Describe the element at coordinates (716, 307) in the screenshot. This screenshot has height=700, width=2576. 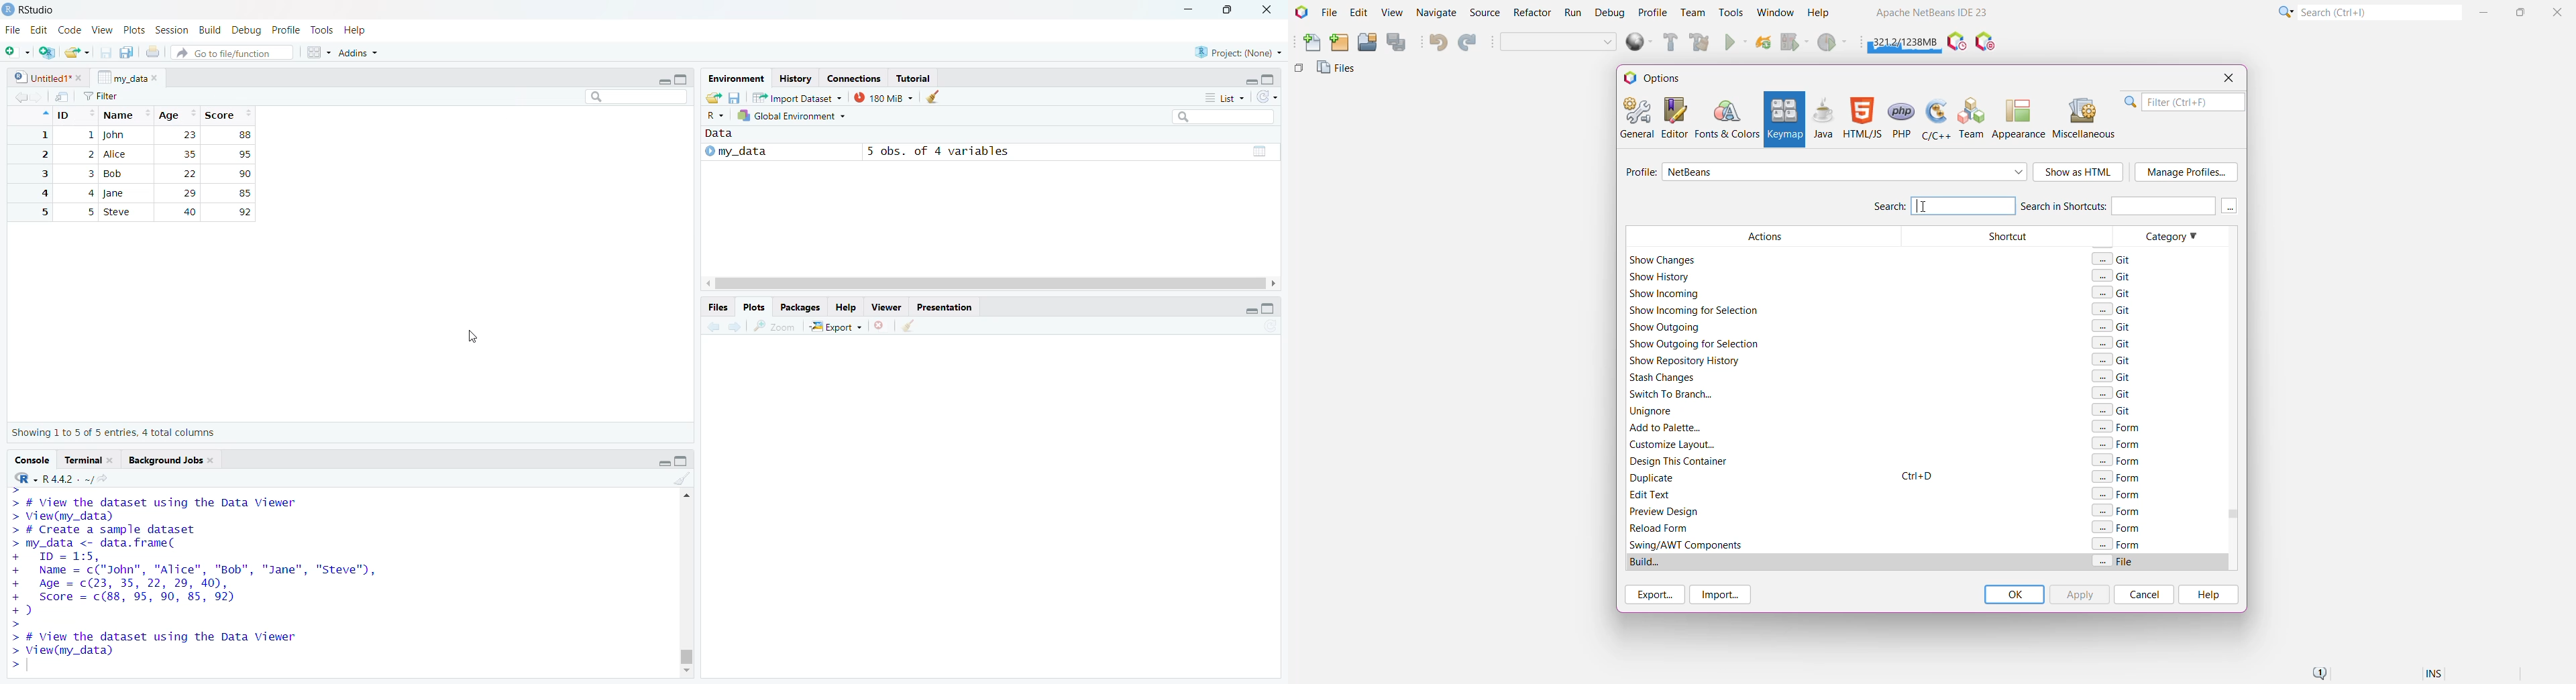
I see `Files` at that location.